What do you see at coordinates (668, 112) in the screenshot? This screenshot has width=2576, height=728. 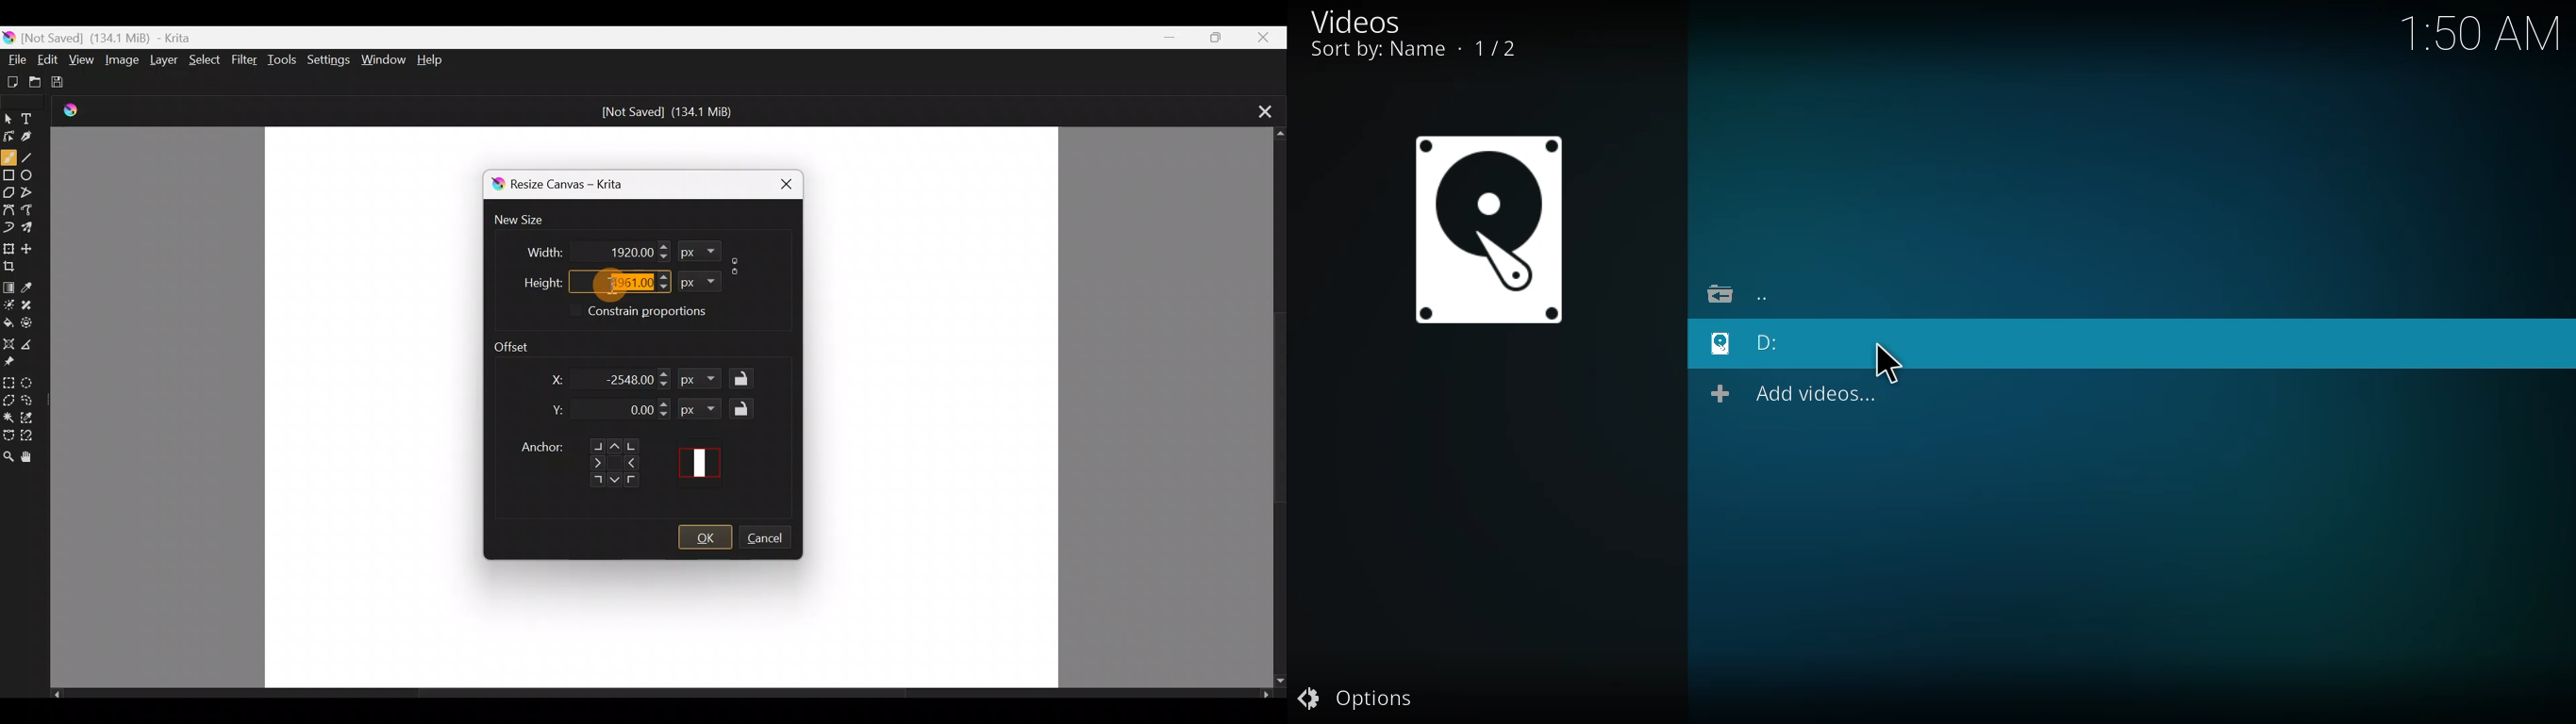 I see `[Not Saved] (134.1 MiB)` at bounding box center [668, 112].